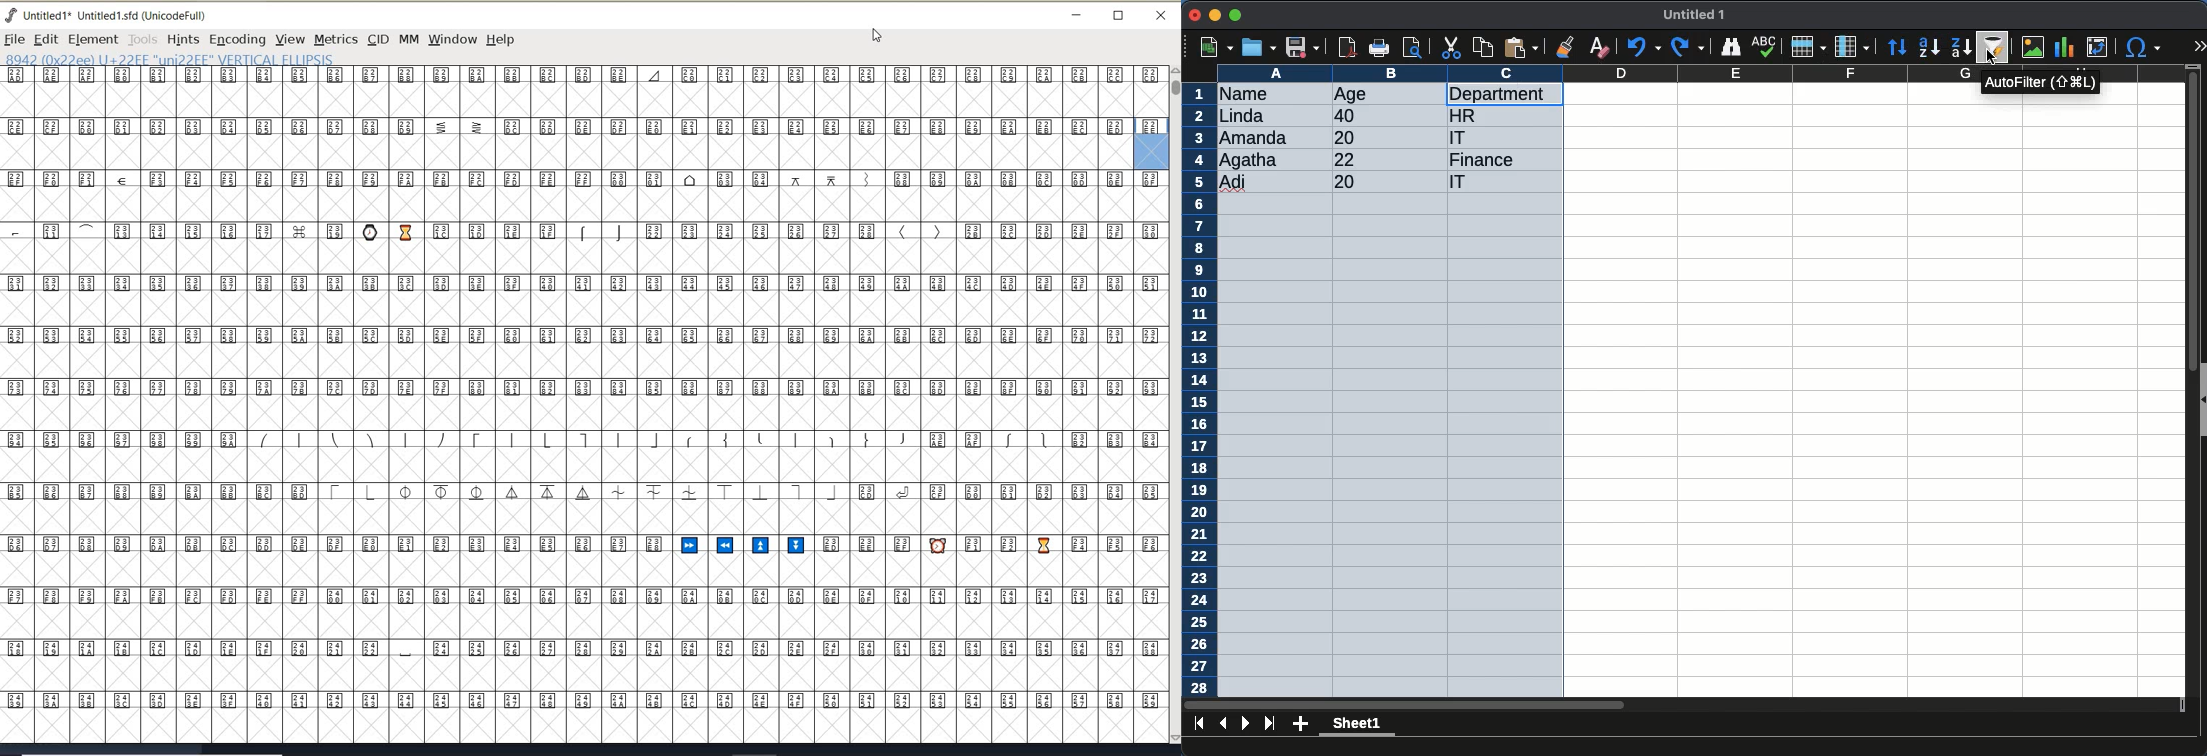 The width and height of the screenshot is (2212, 756). I want to click on ENCODING, so click(238, 40).